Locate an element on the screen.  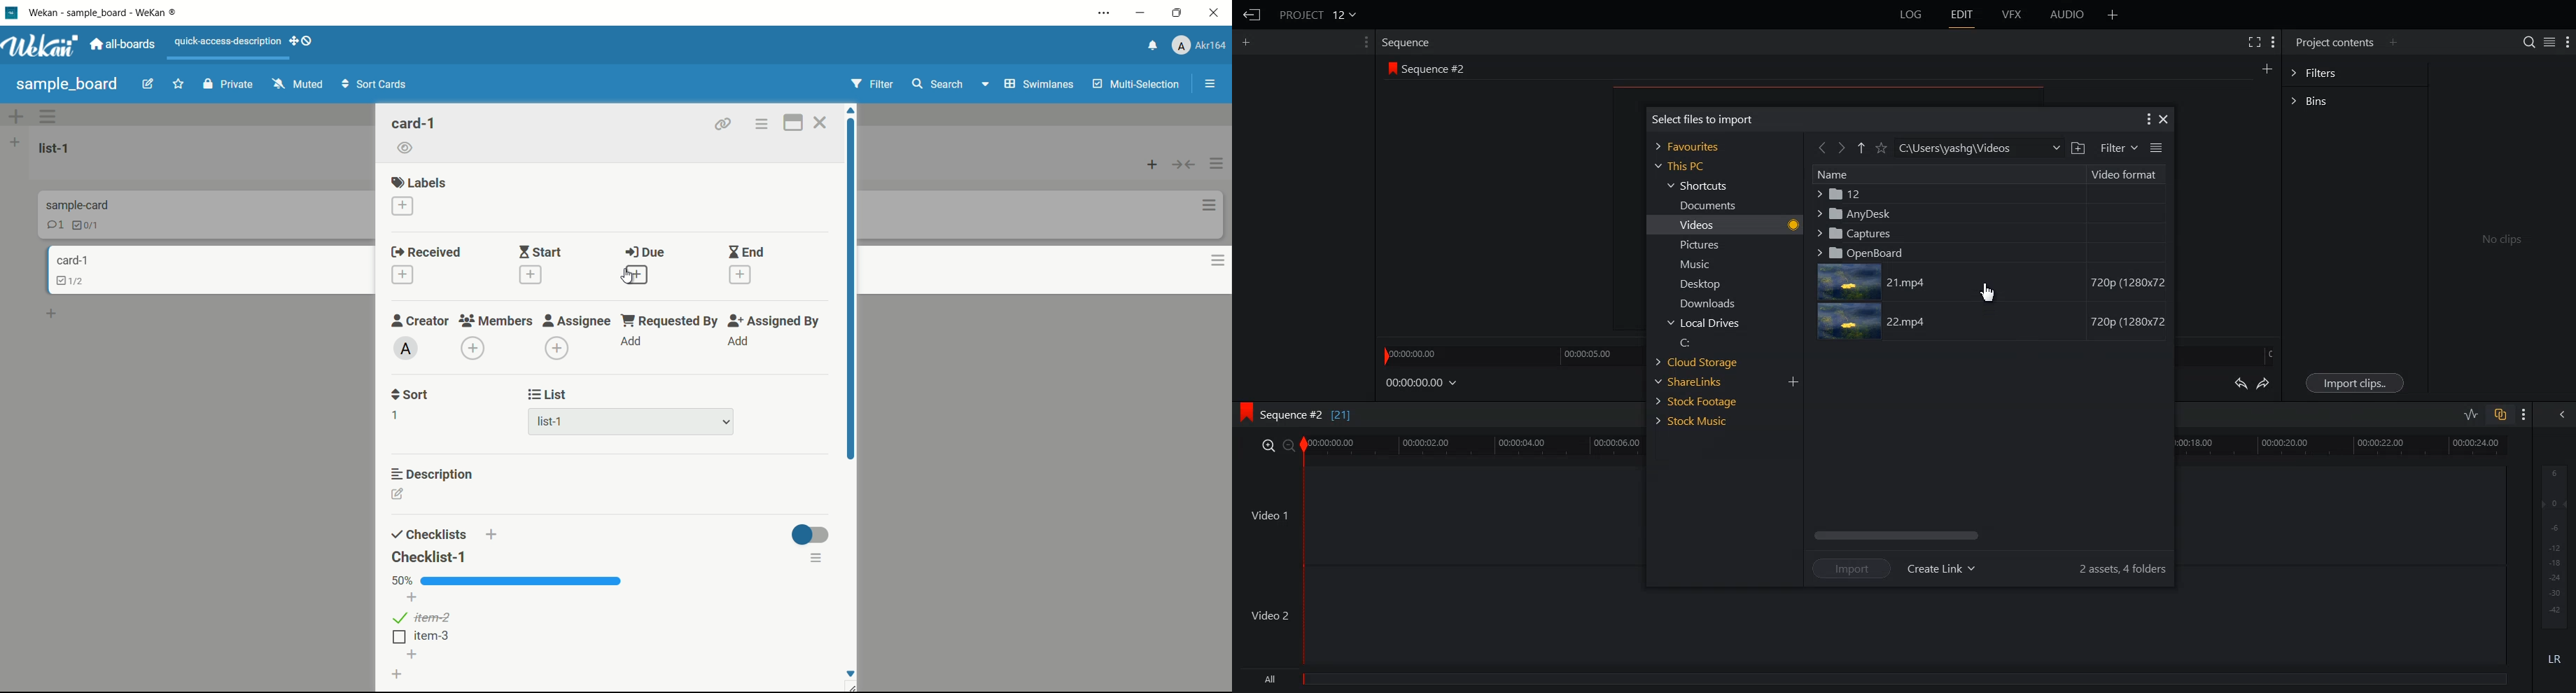
sample-card is located at coordinates (85, 203).